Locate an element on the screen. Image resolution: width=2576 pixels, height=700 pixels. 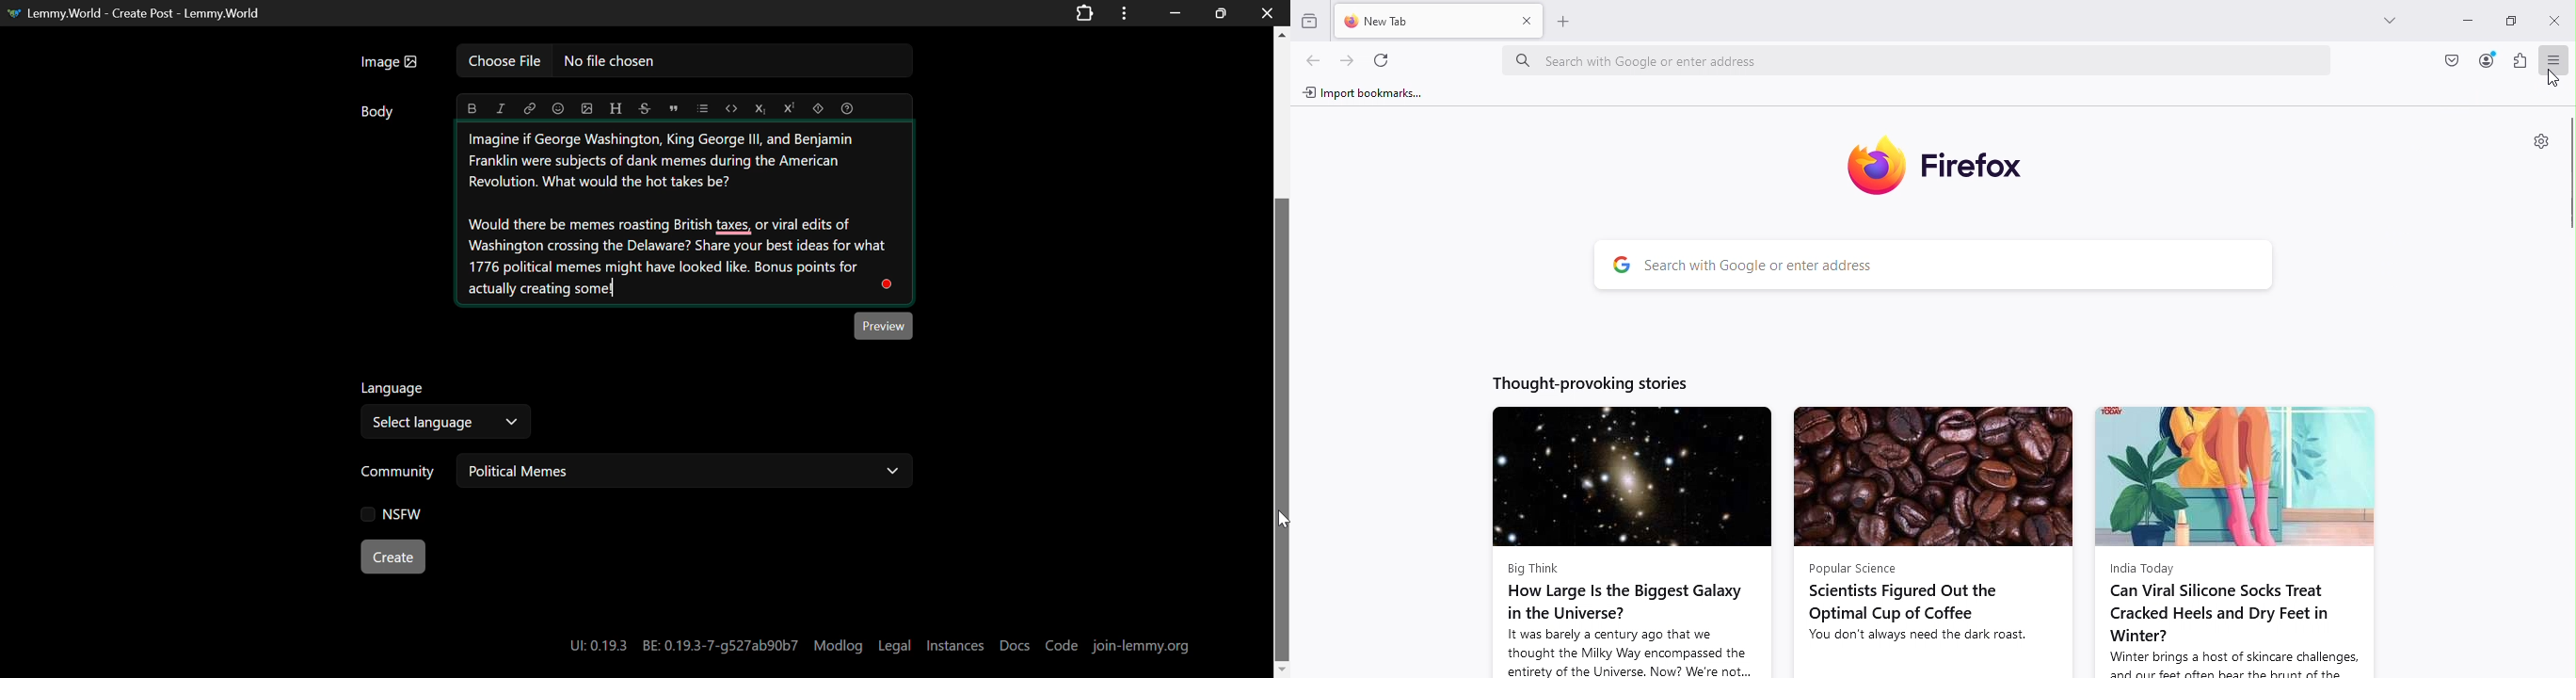
Maximize tab is located at coordinates (2507, 18).